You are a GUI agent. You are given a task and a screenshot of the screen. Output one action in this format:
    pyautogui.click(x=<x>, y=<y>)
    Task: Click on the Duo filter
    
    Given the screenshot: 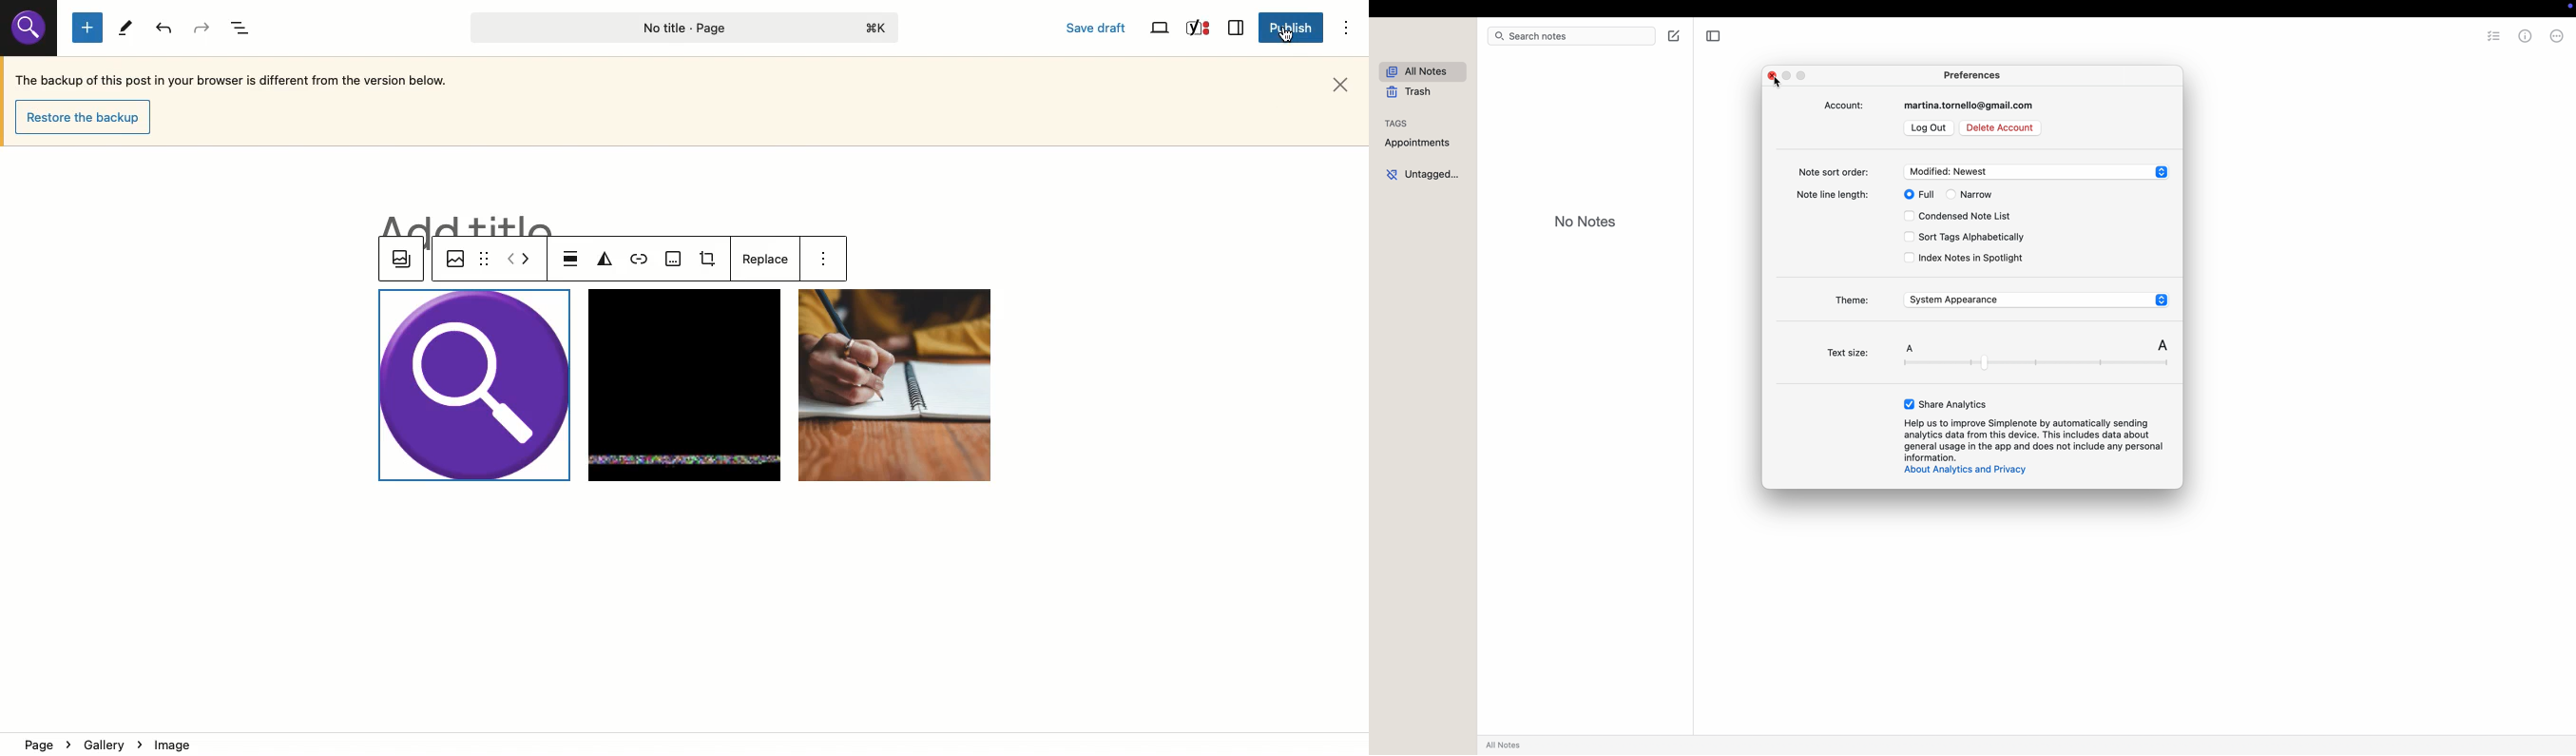 What is the action you would take?
    pyautogui.click(x=605, y=261)
    